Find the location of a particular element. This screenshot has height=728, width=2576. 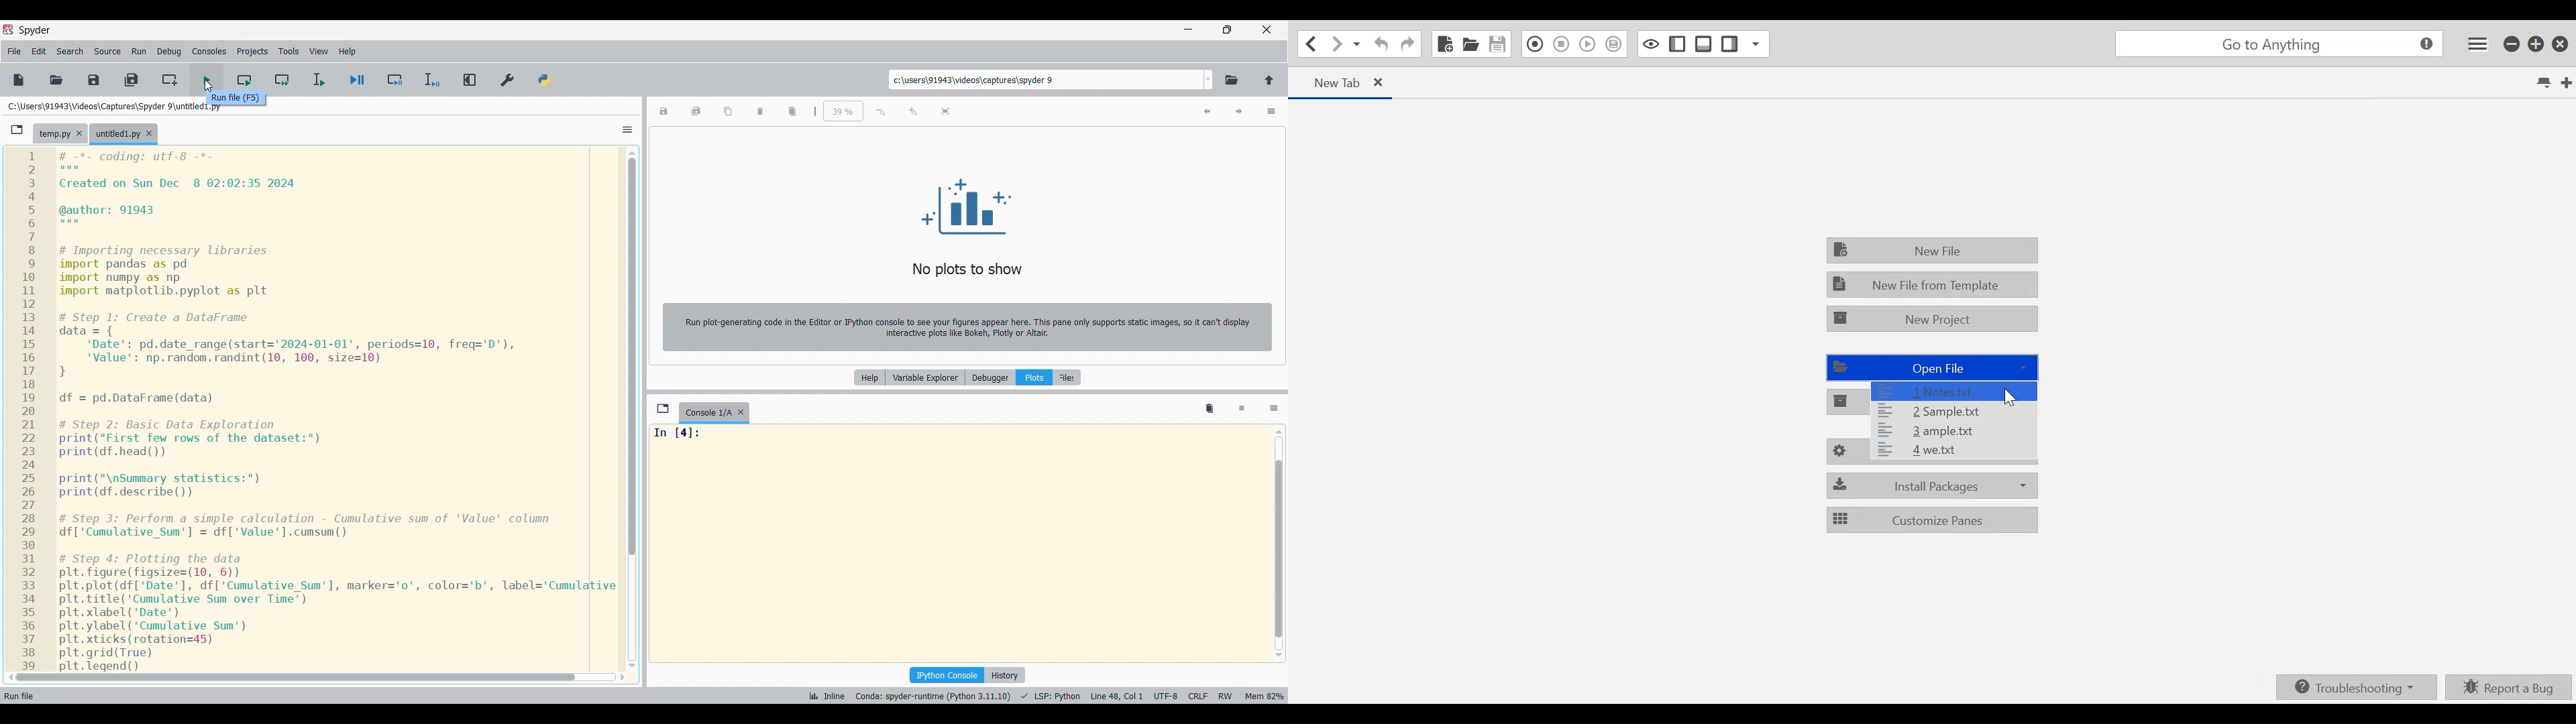

Delete current plot is located at coordinates (760, 111).